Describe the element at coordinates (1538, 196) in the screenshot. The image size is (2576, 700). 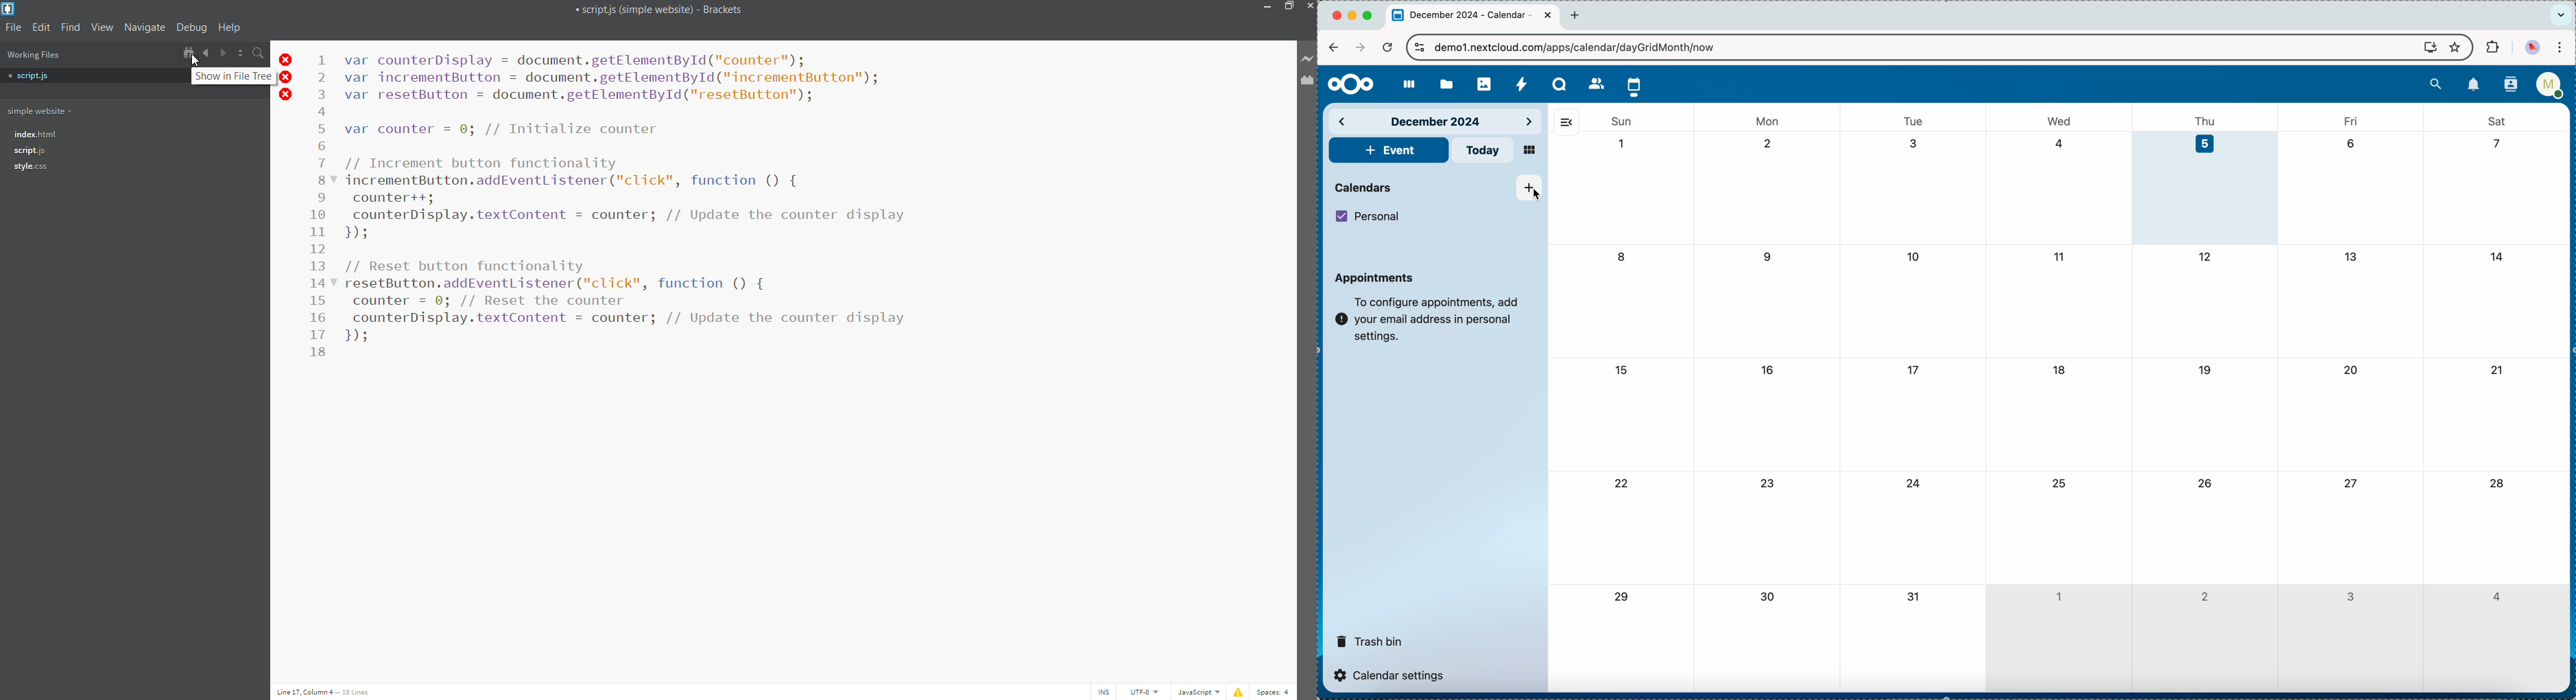
I see `cursor` at that location.